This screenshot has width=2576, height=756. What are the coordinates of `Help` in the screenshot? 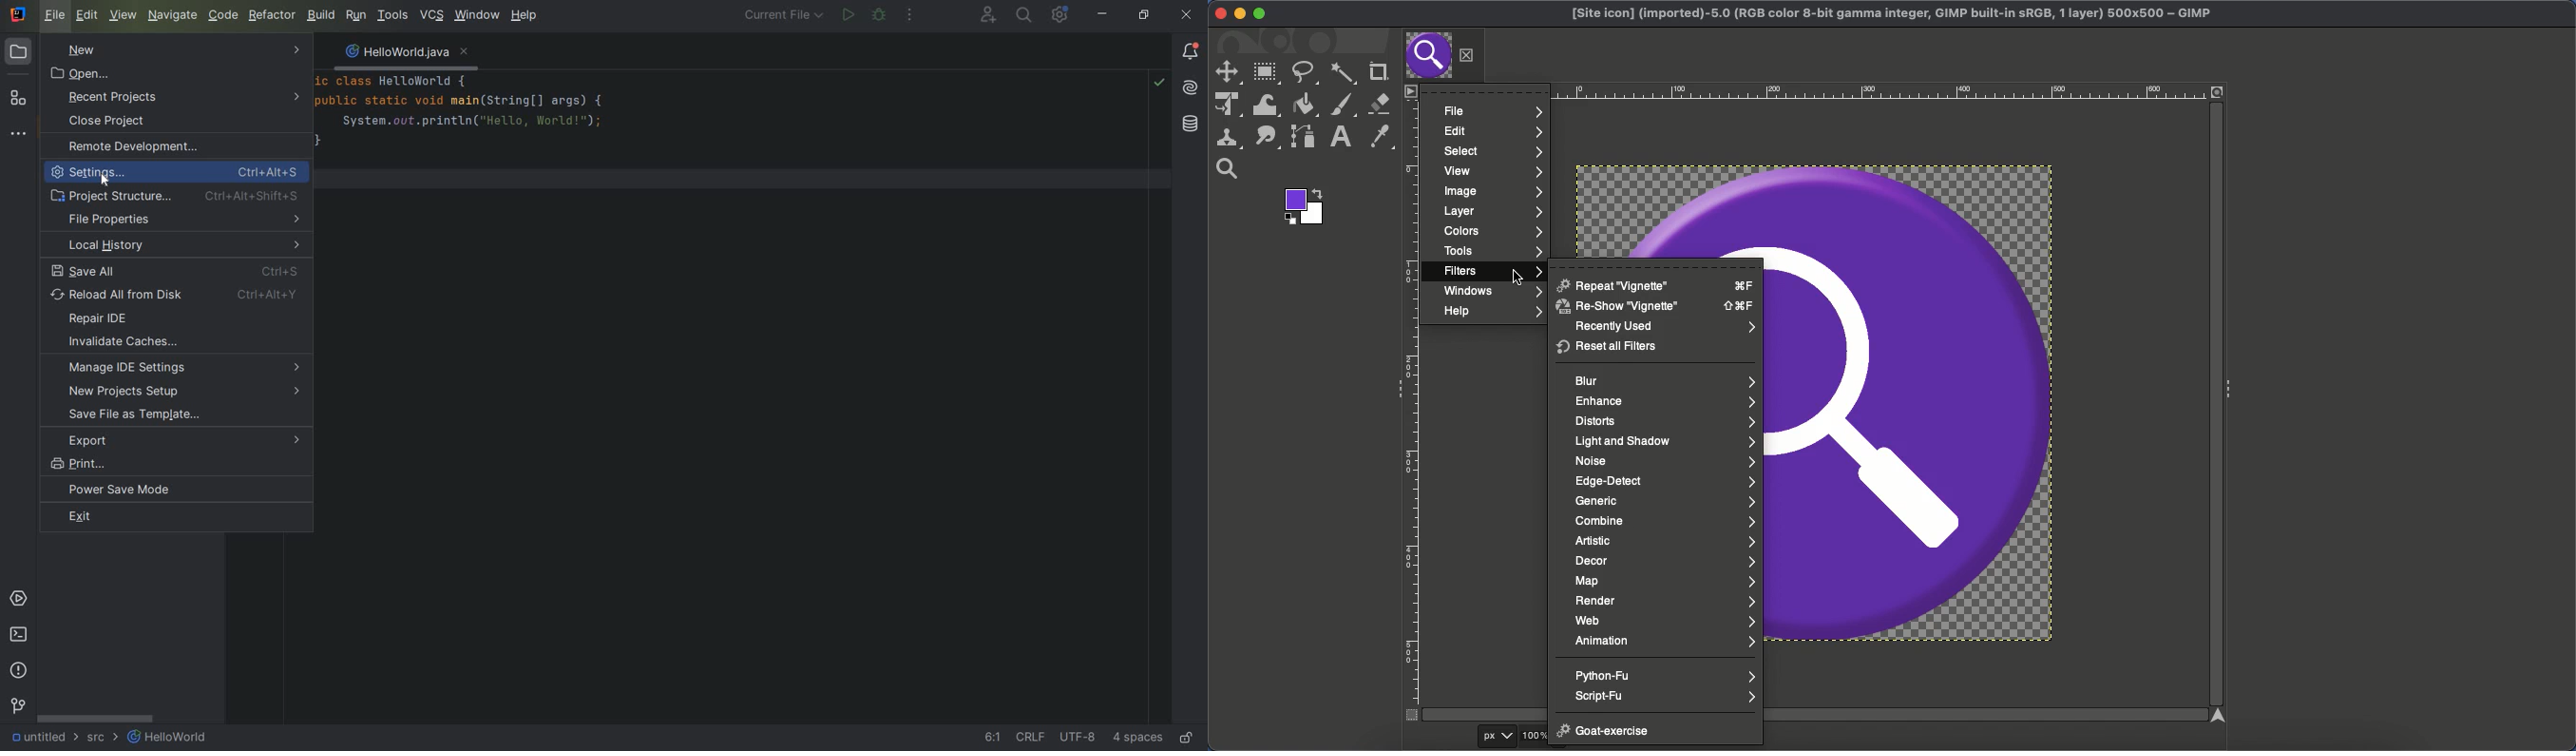 It's located at (1491, 313).